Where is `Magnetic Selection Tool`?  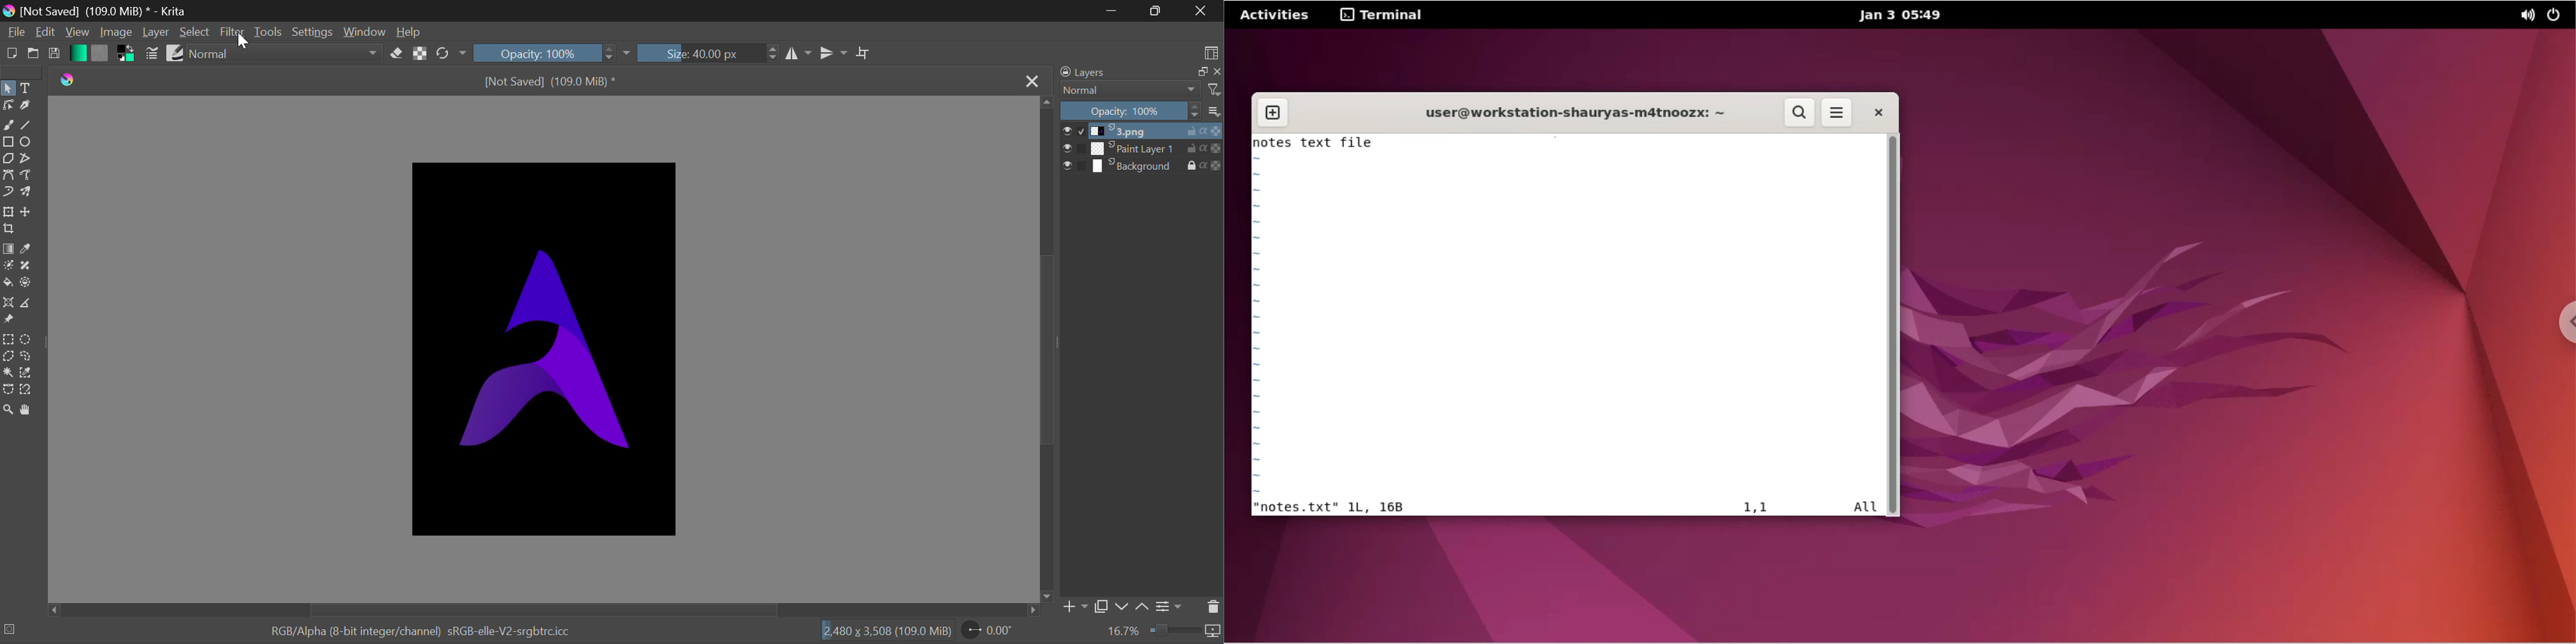
Magnetic Selection Tool is located at coordinates (27, 392).